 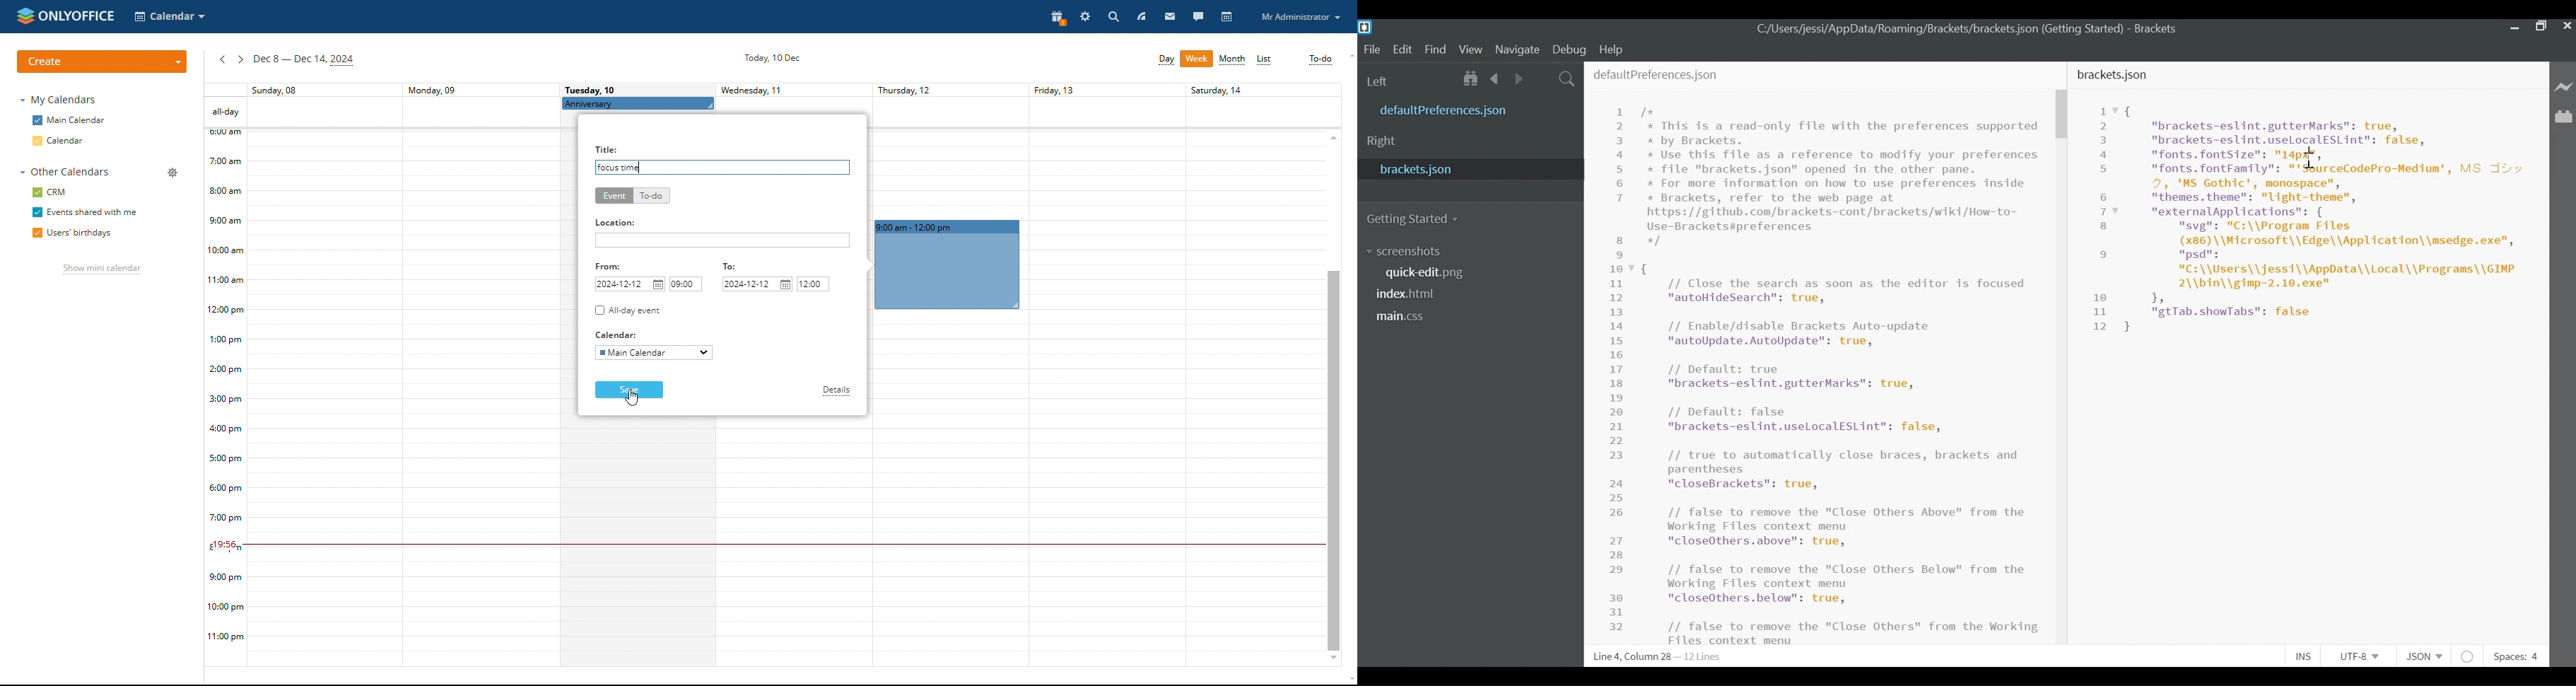 I want to click on manage, so click(x=173, y=173).